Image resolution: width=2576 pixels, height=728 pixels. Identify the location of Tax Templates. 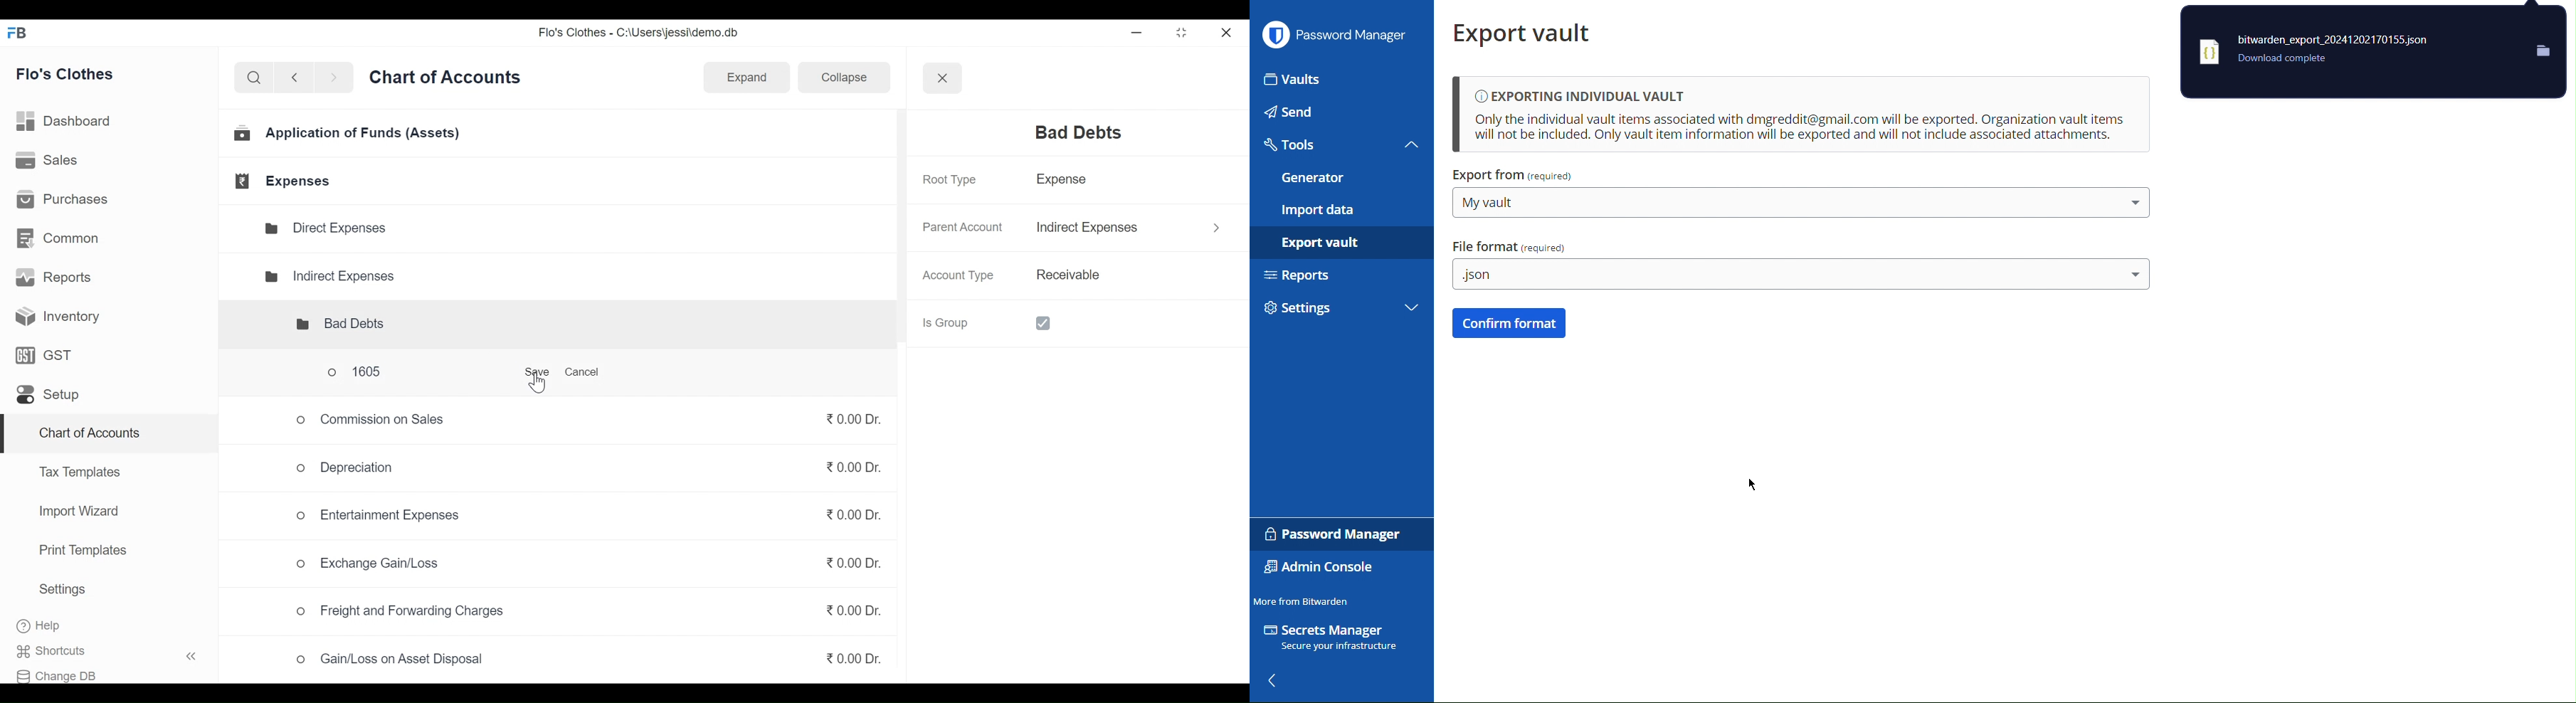
(79, 471).